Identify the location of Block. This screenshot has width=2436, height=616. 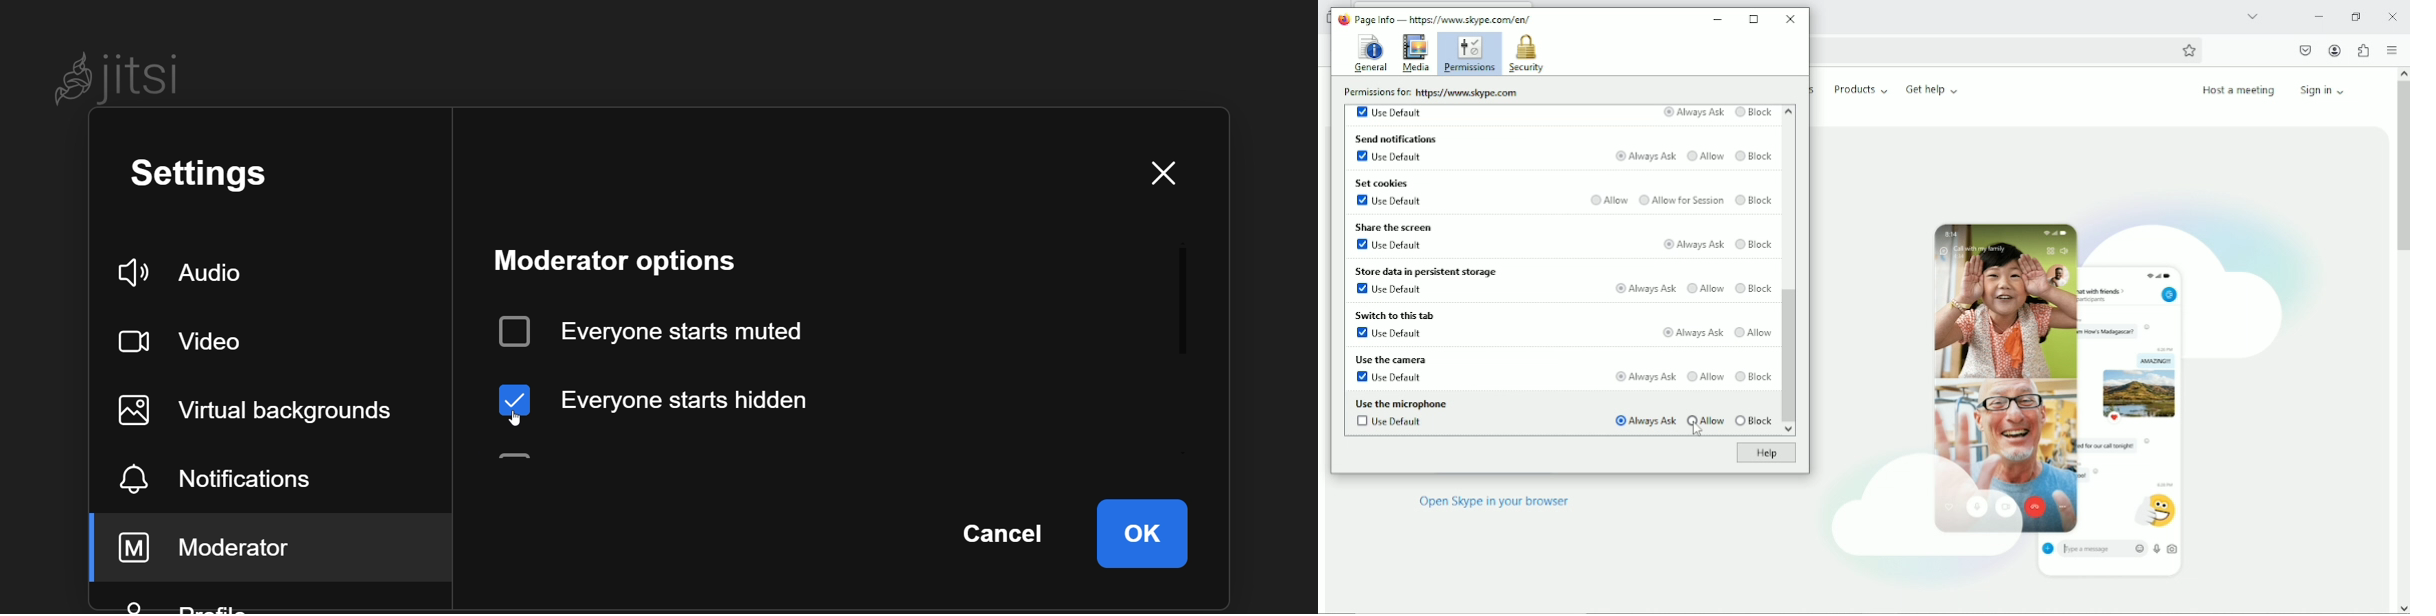
(1754, 376).